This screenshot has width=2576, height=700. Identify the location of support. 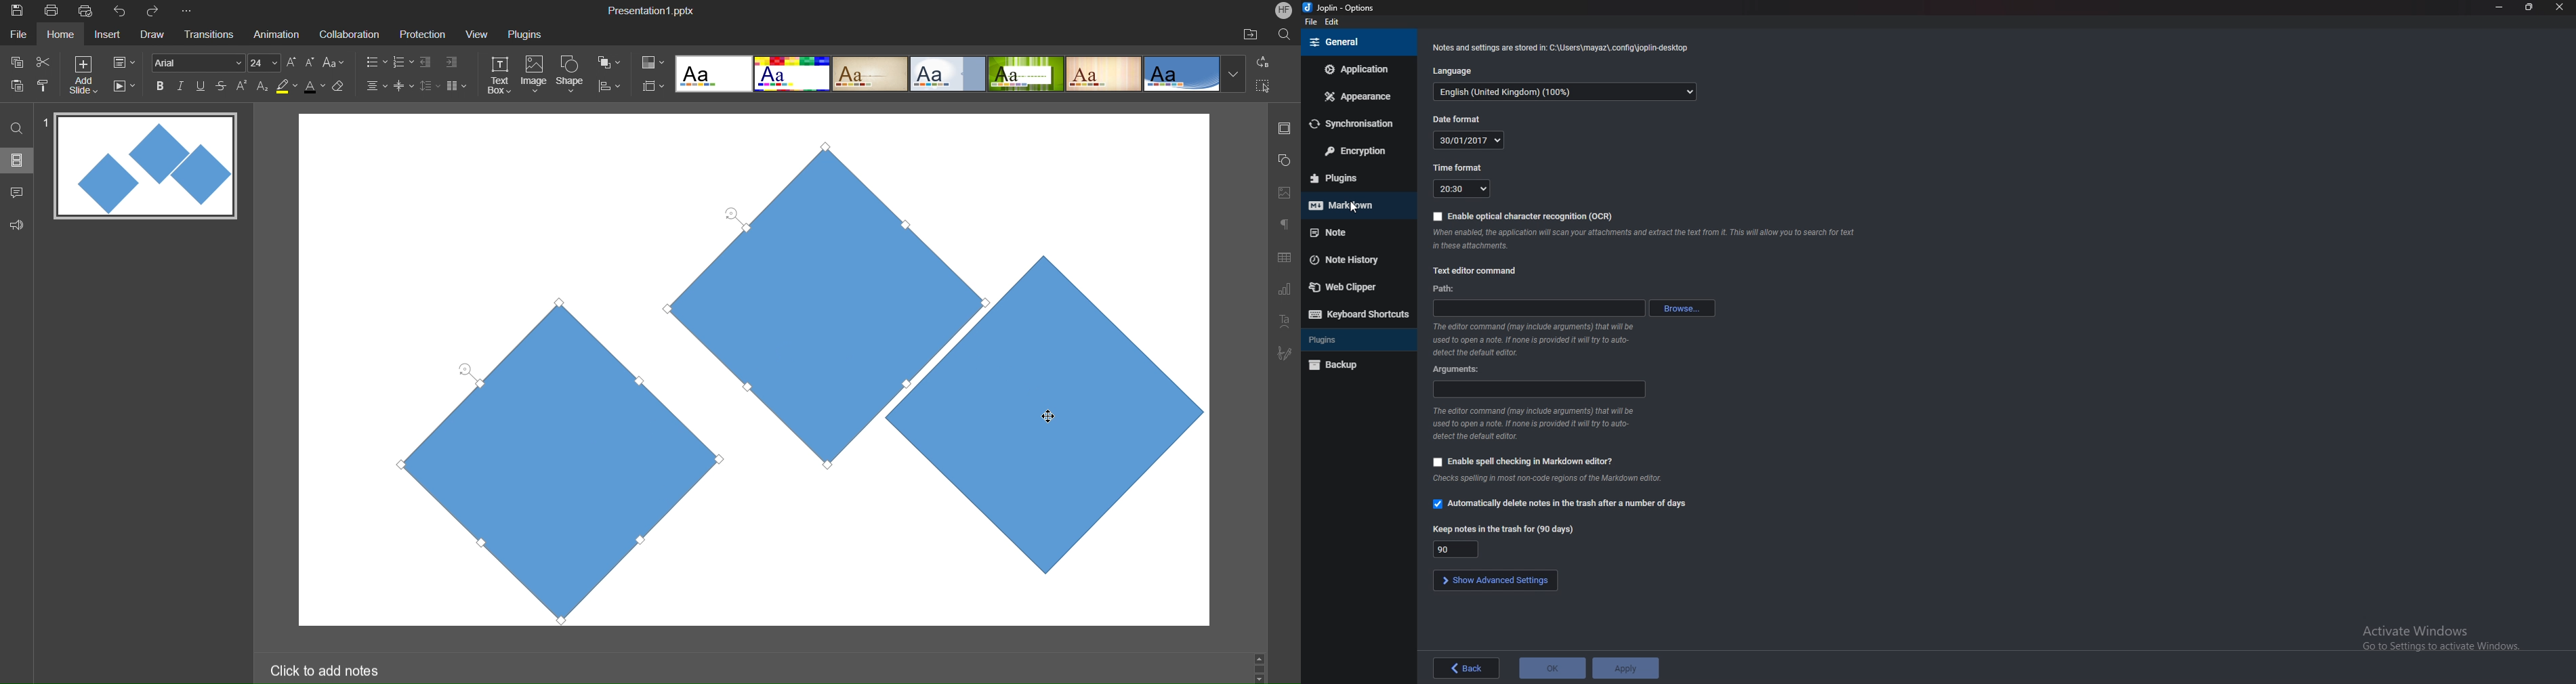
(20, 223).